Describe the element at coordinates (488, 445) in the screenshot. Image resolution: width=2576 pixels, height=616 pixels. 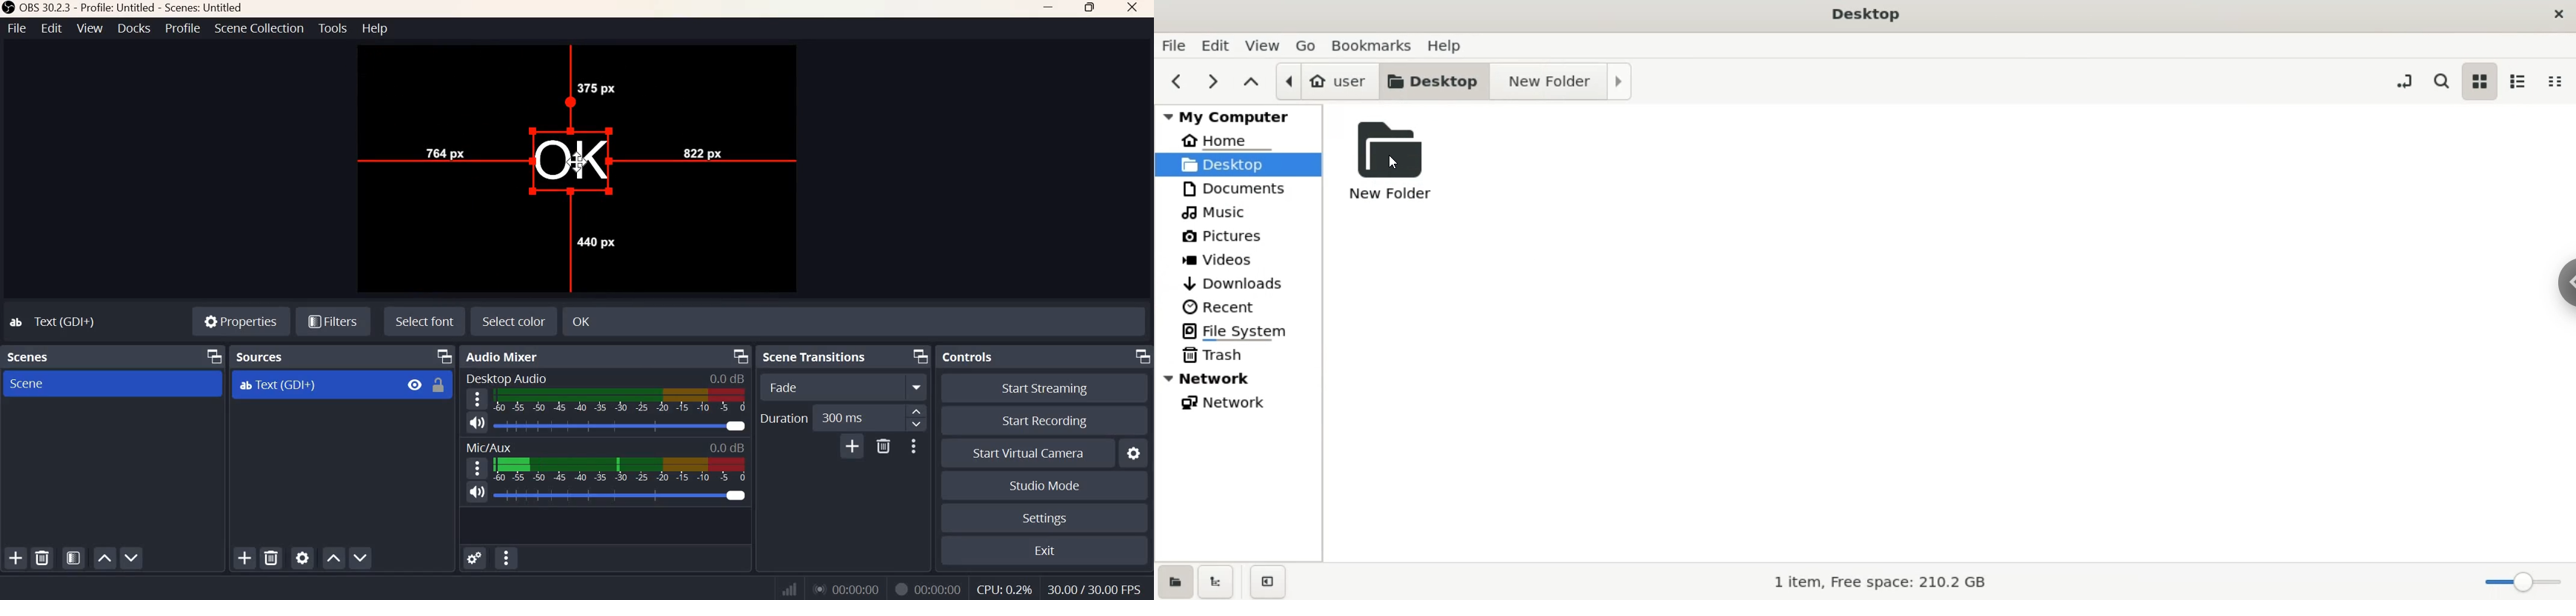
I see `Mic/Aux` at that location.